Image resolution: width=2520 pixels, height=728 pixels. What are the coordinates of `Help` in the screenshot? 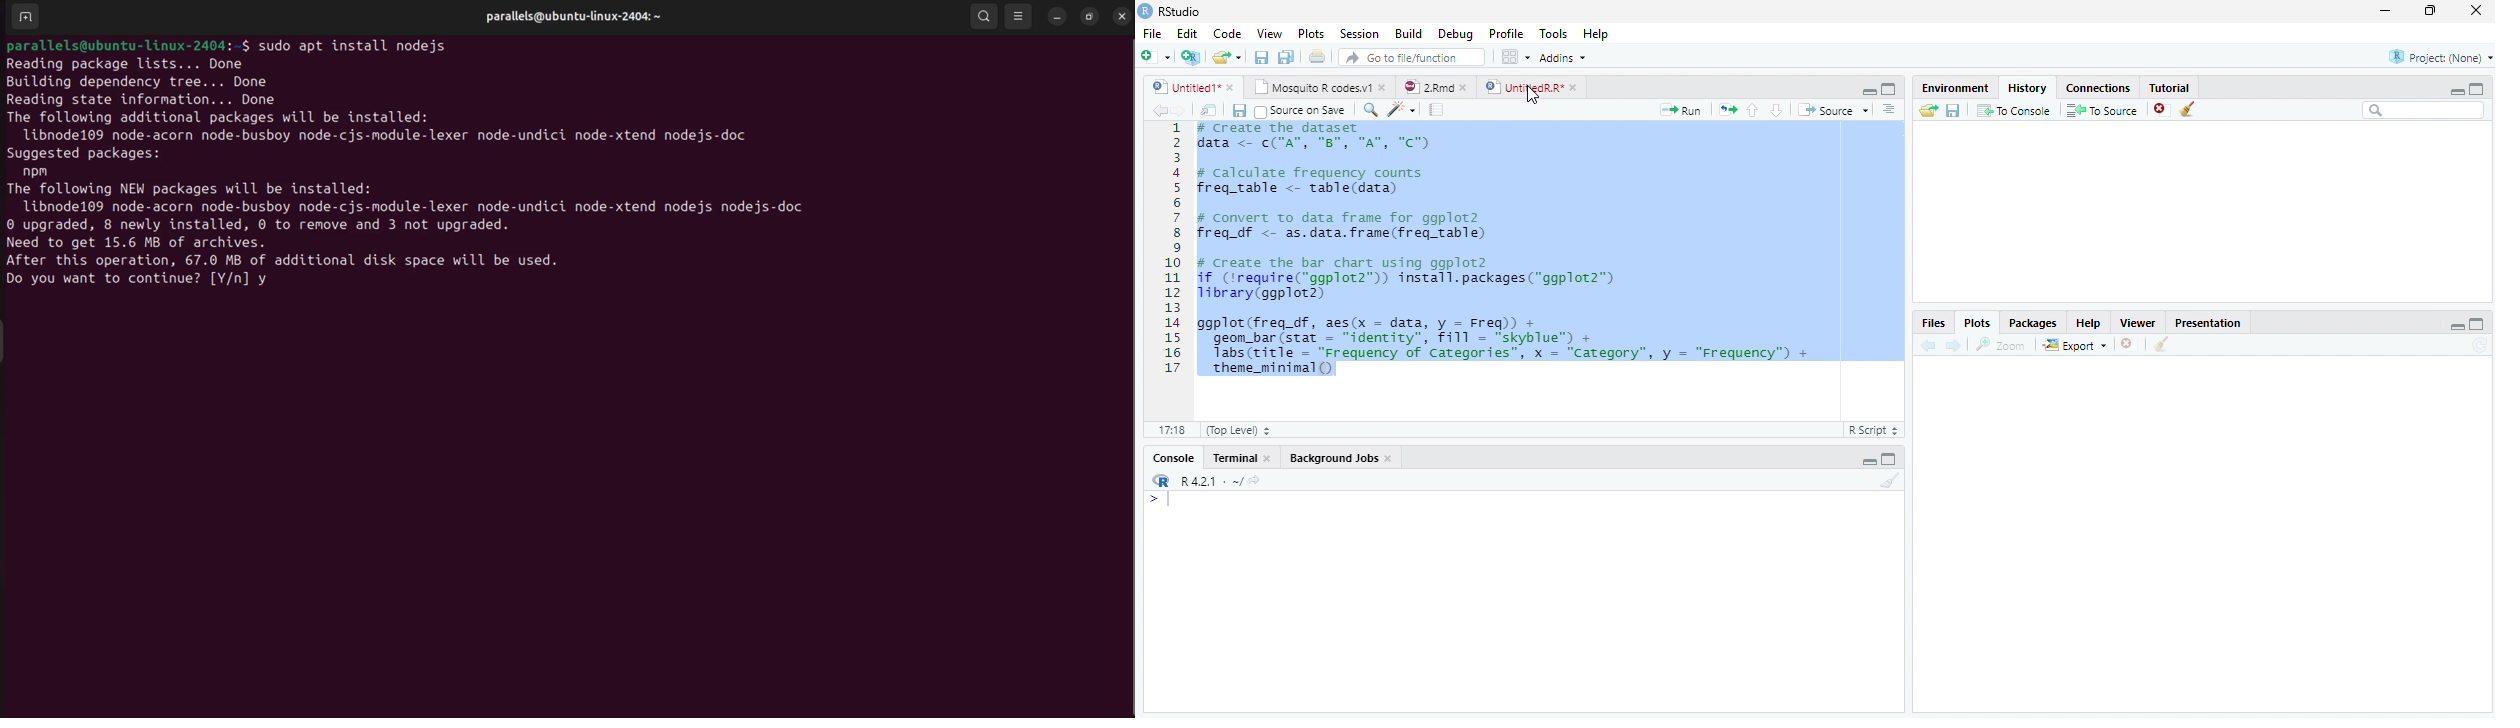 It's located at (1597, 33).